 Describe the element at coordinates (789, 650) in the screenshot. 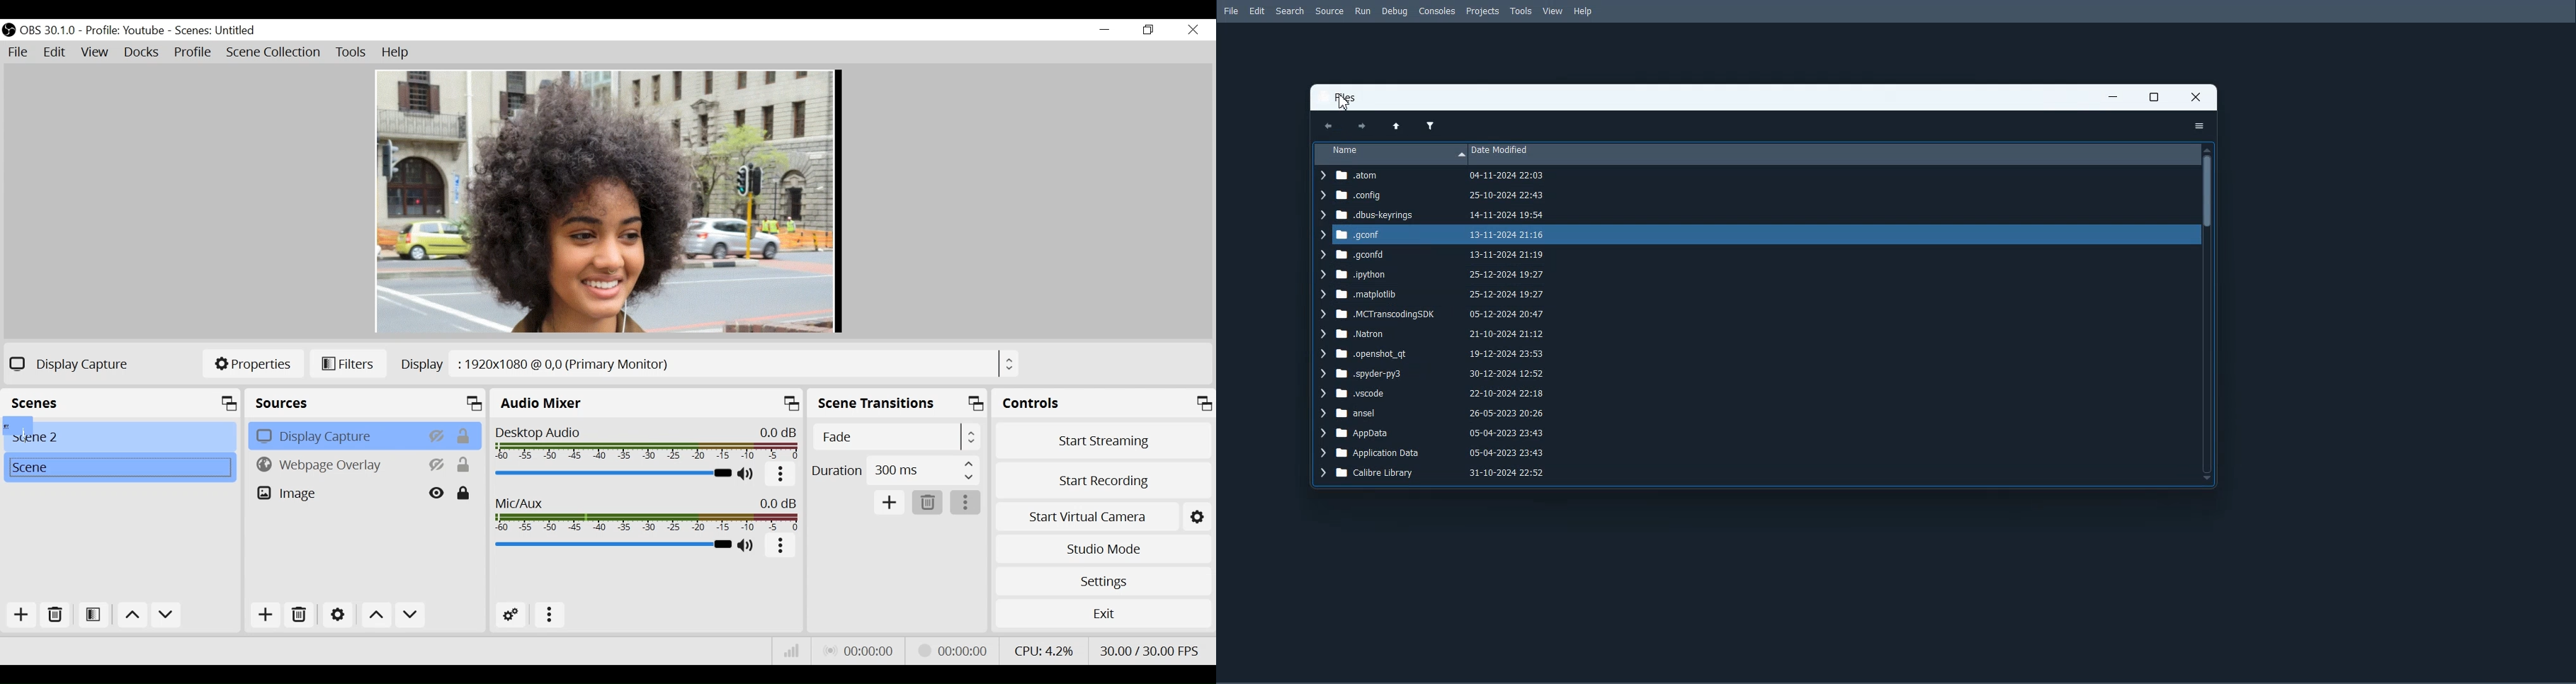

I see `Bitrate` at that location.